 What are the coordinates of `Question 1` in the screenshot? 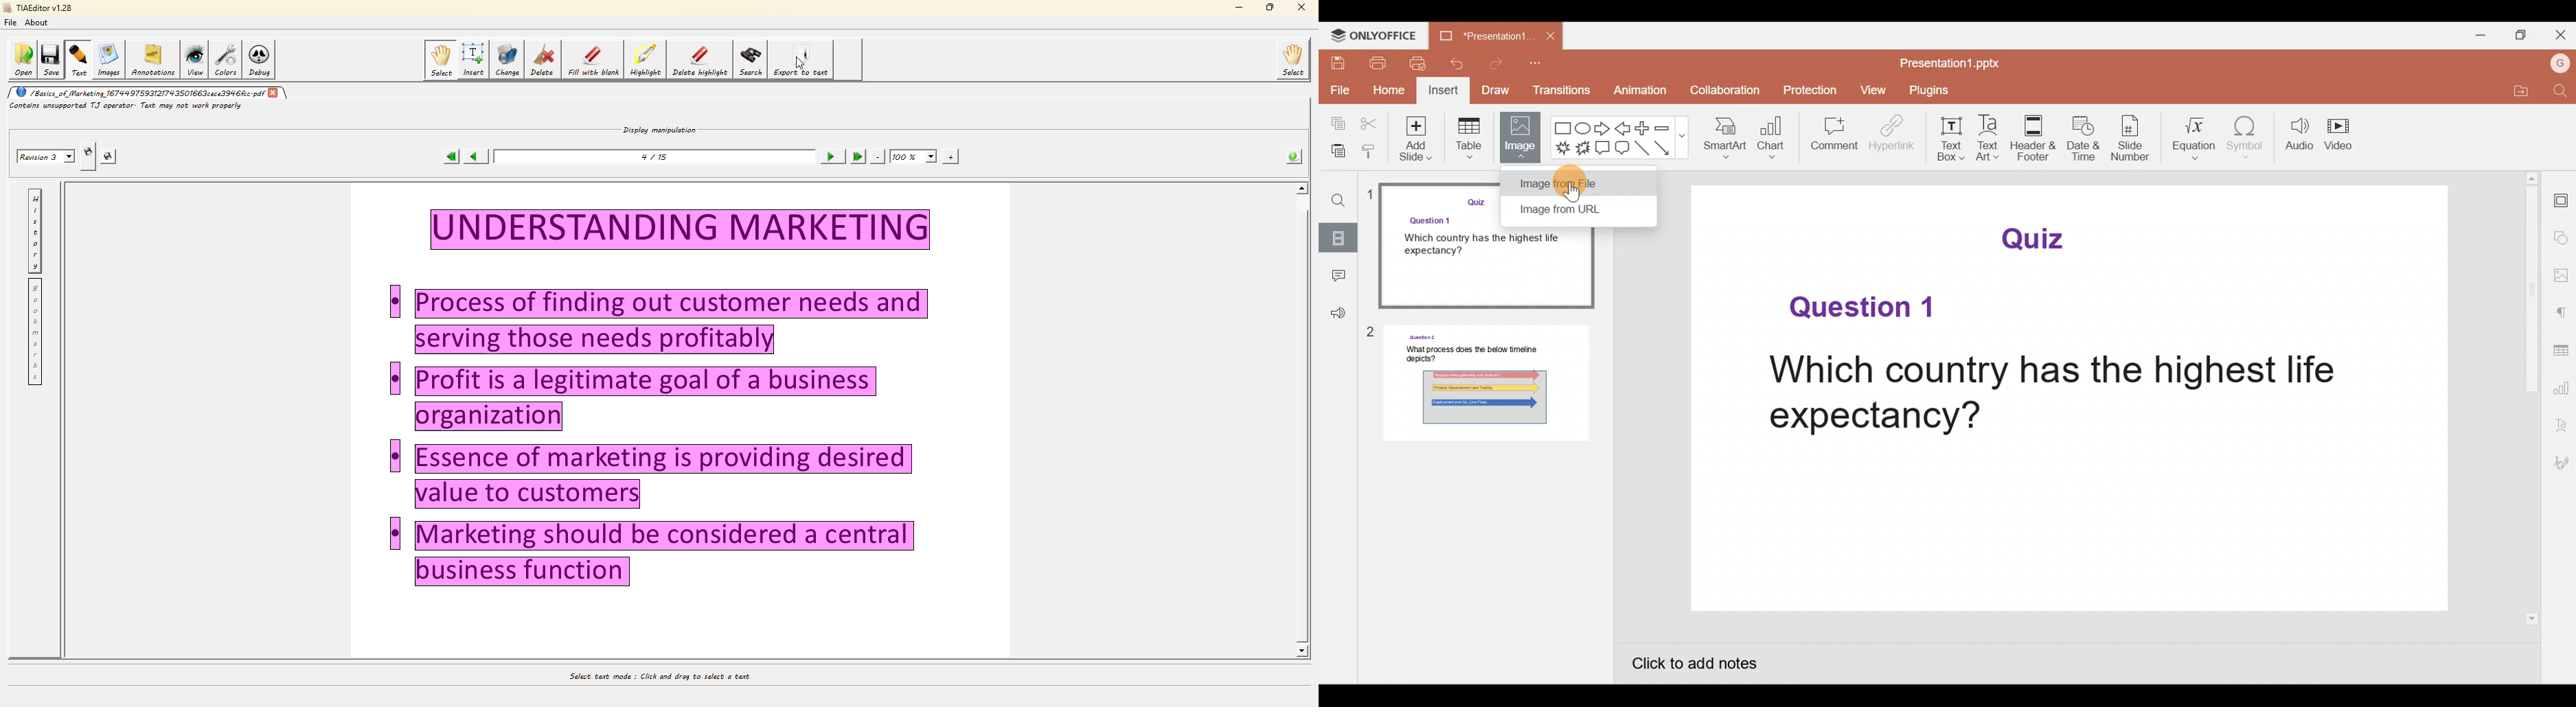 It's located at (1861, 308).